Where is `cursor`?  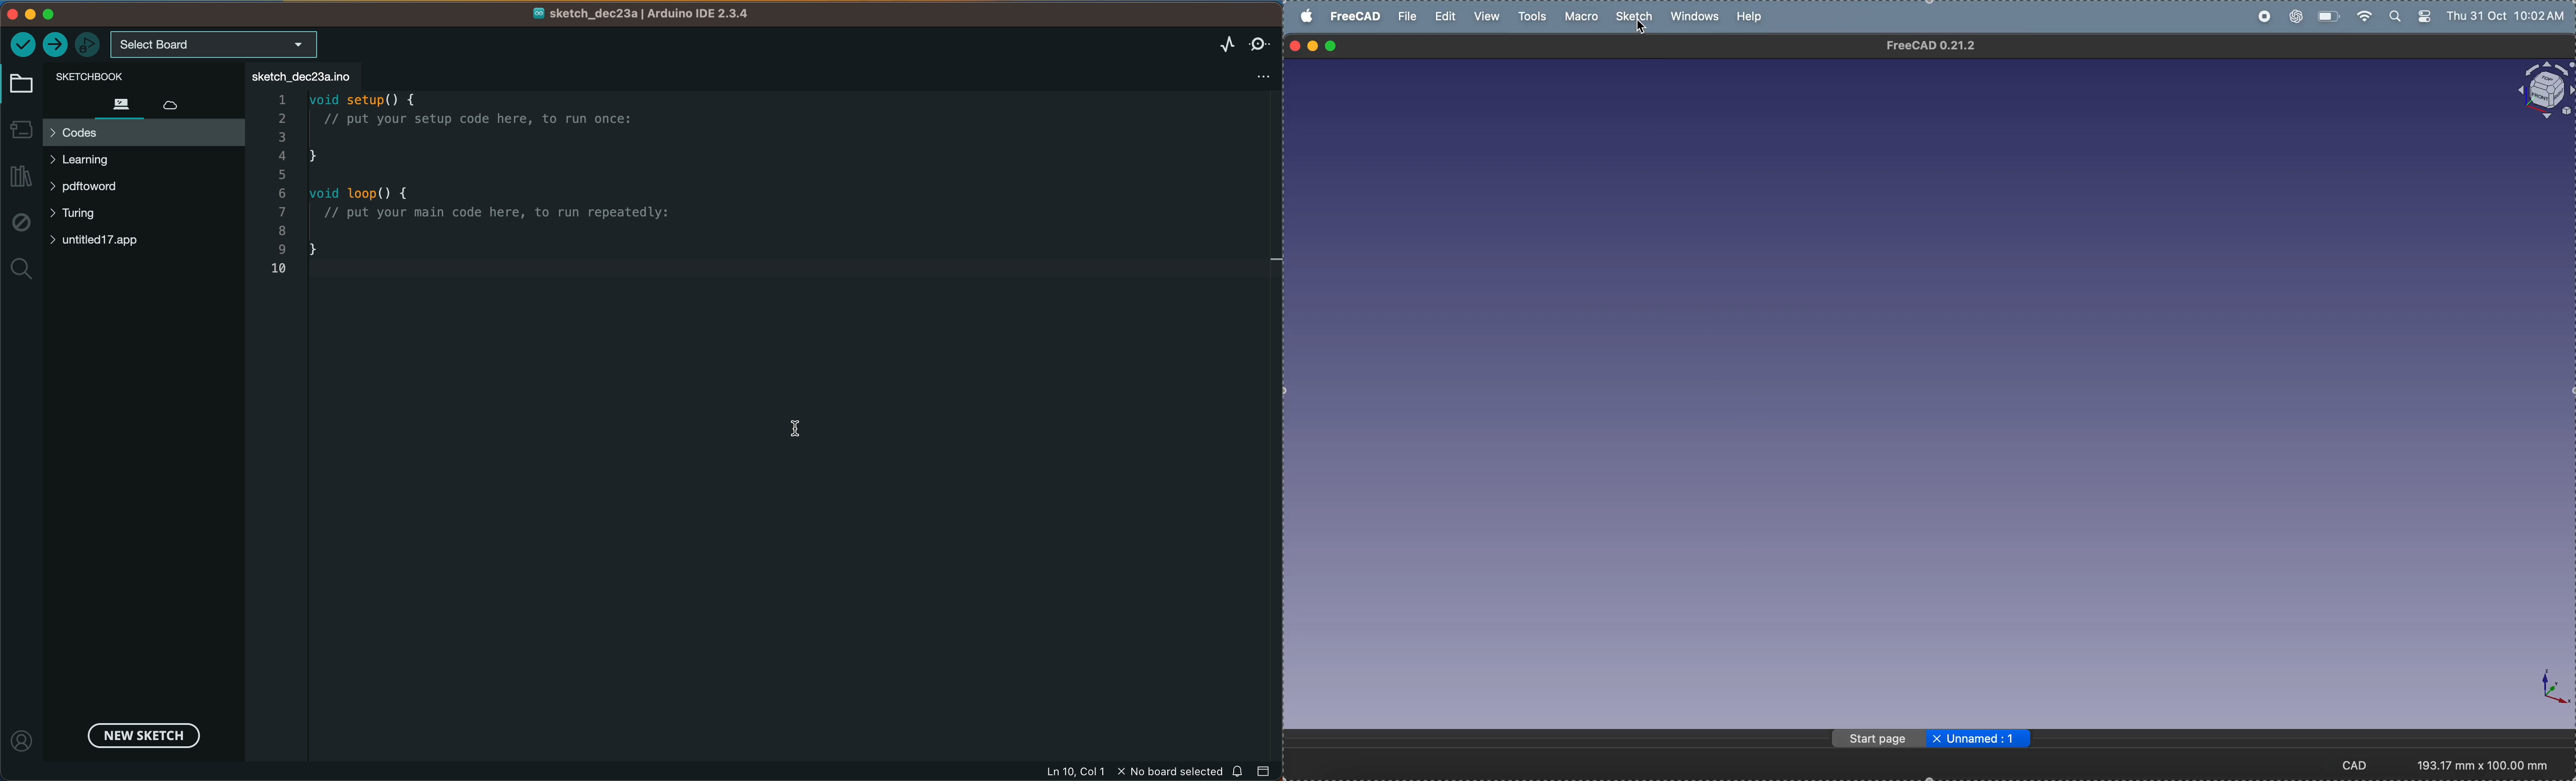 cursor is located at coordinates (799, 430).